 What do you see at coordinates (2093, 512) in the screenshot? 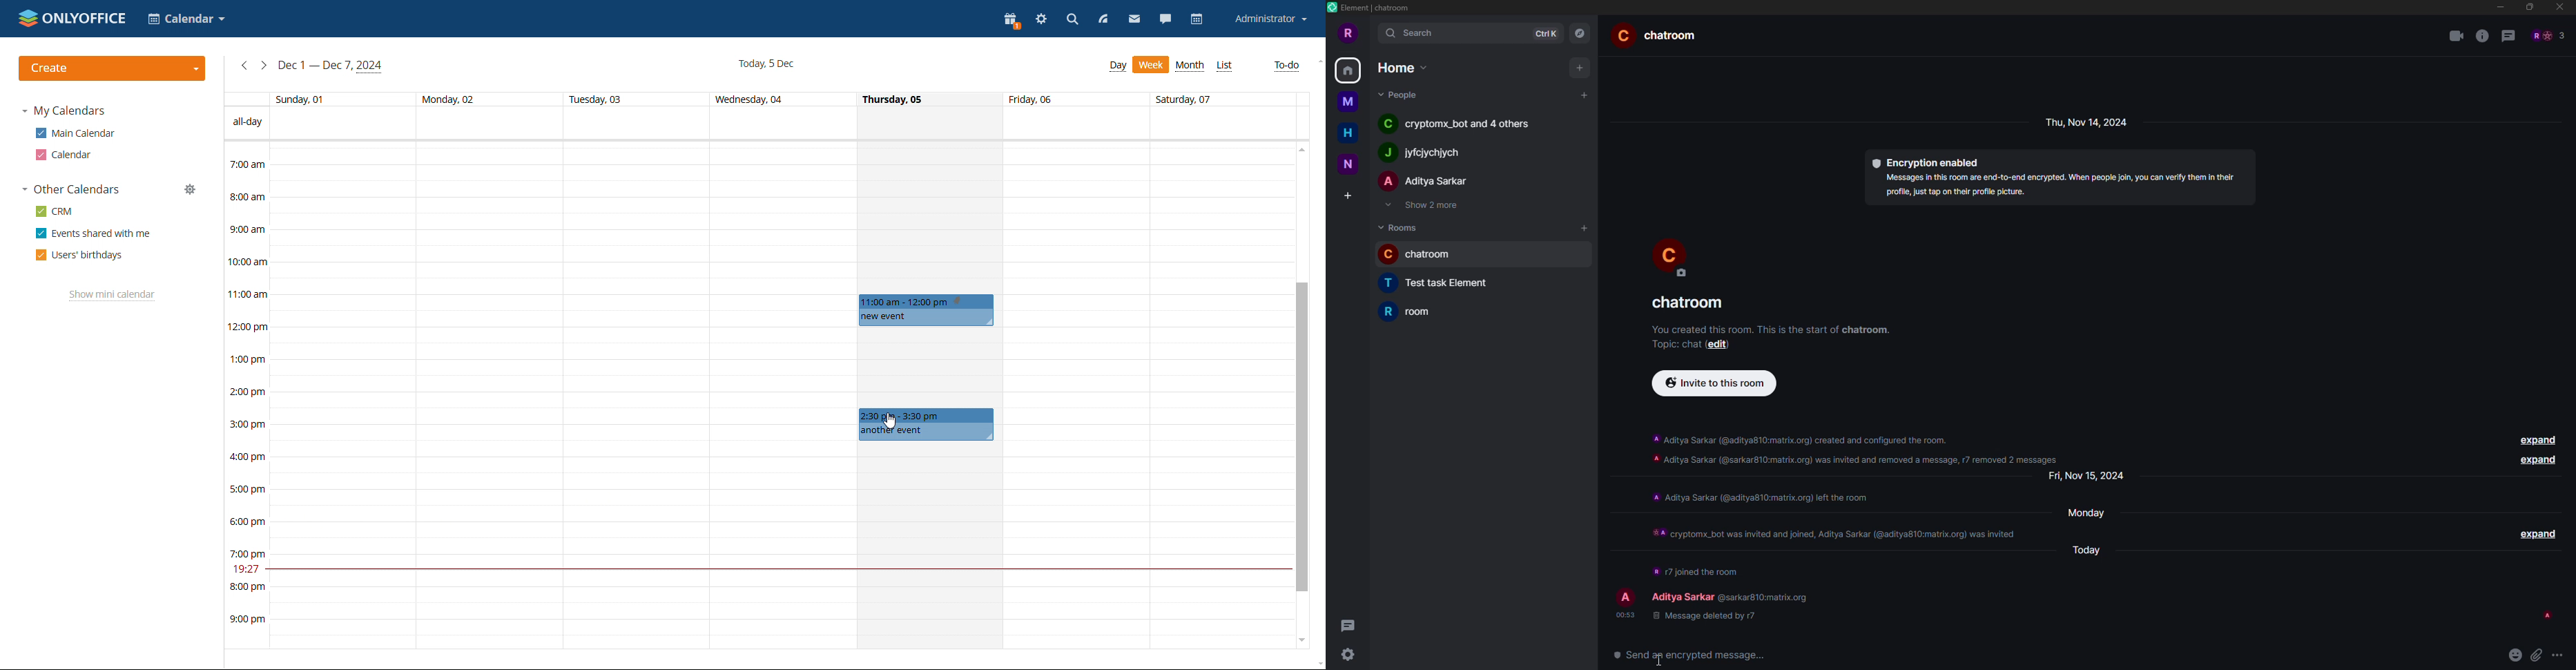
I see `day` at bounding box center [2093, 512].